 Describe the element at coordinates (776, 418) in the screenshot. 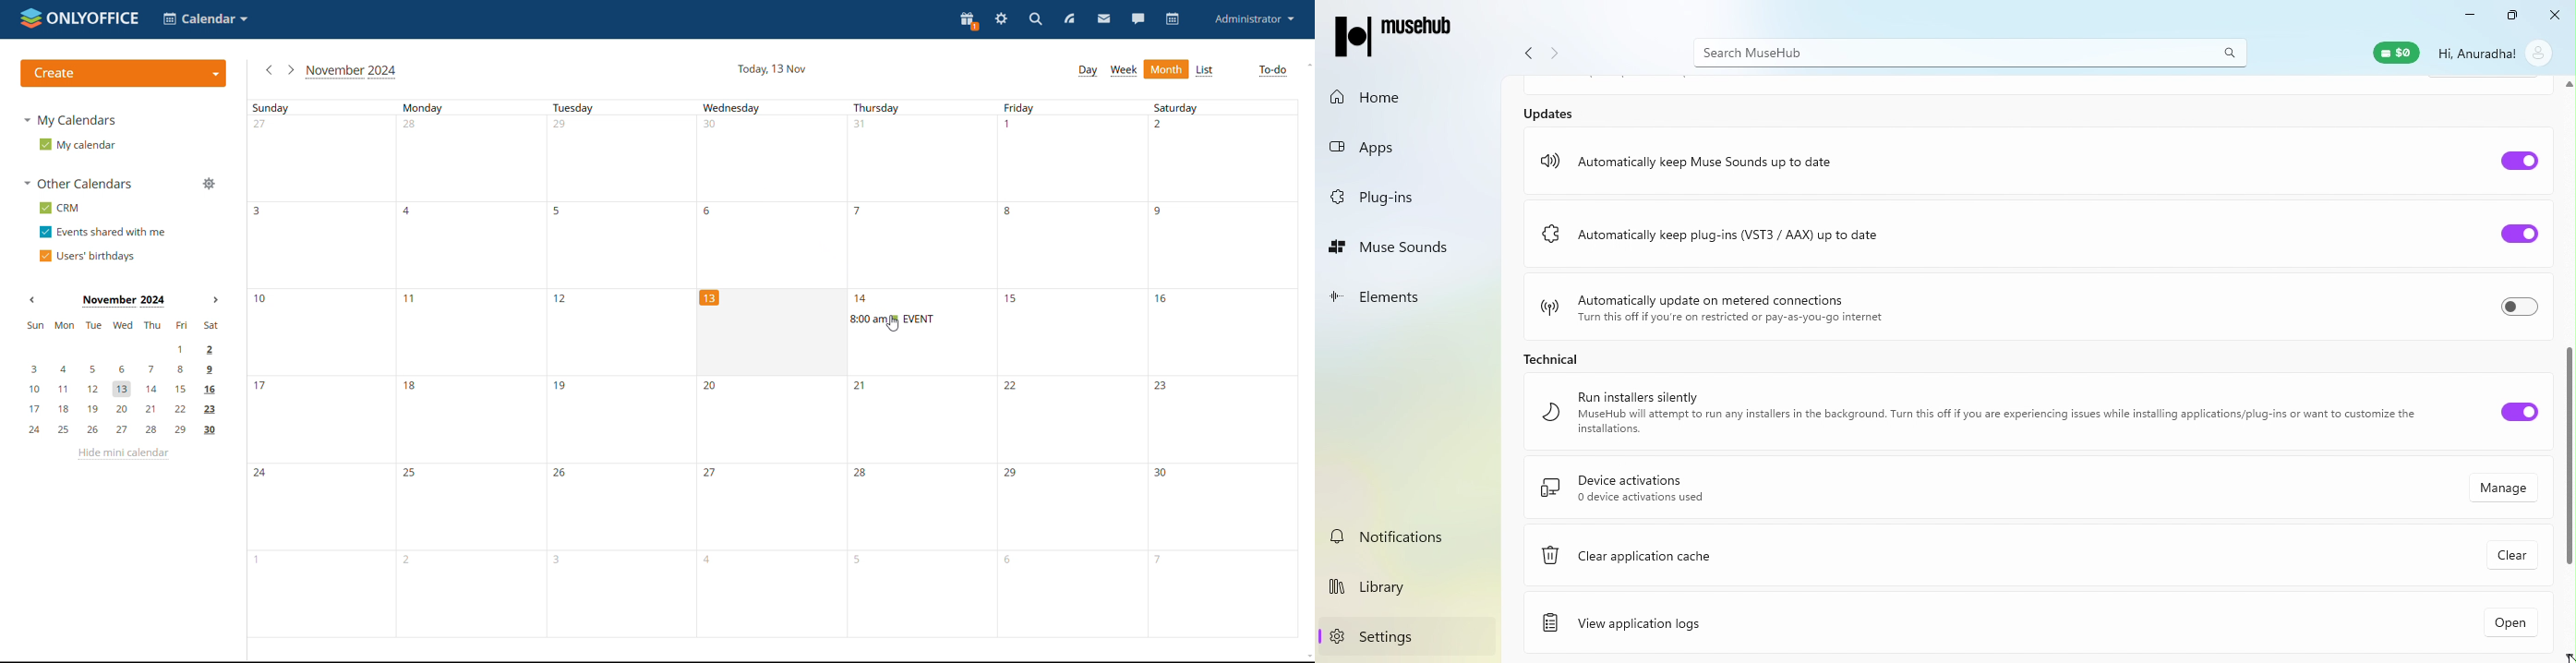

I see `Dates of the month` at that location.